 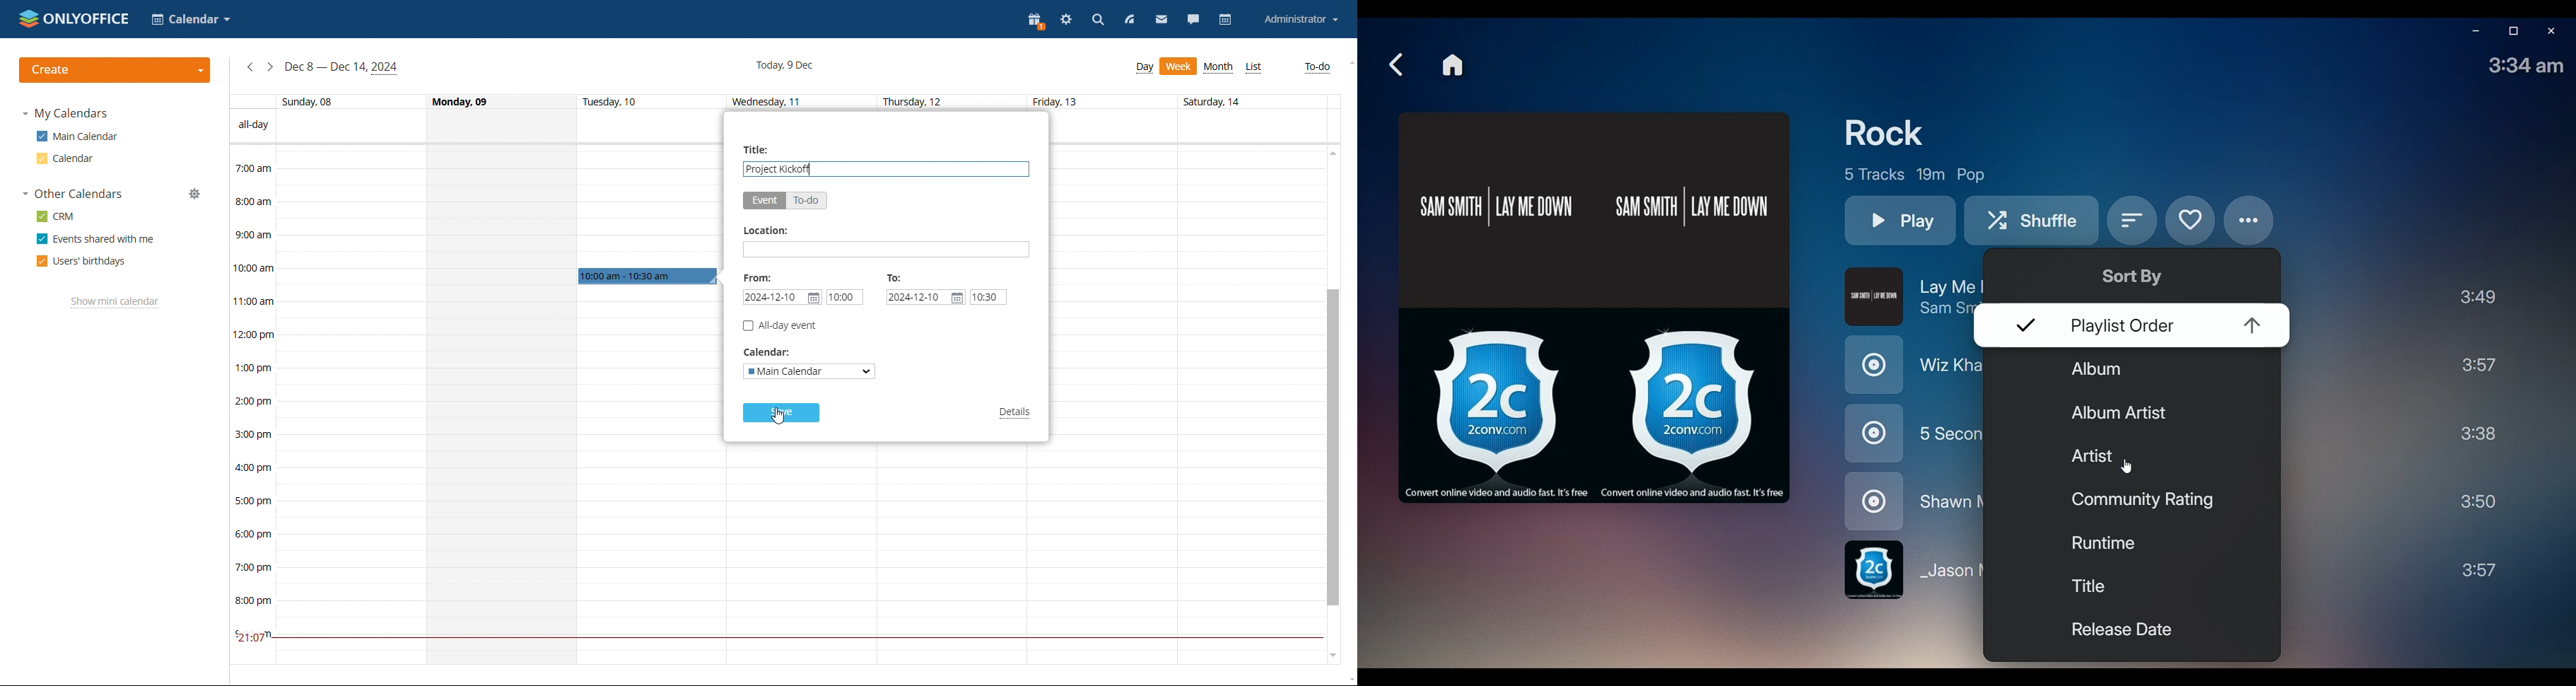 I want to click on save, so click(x=781, y=412).